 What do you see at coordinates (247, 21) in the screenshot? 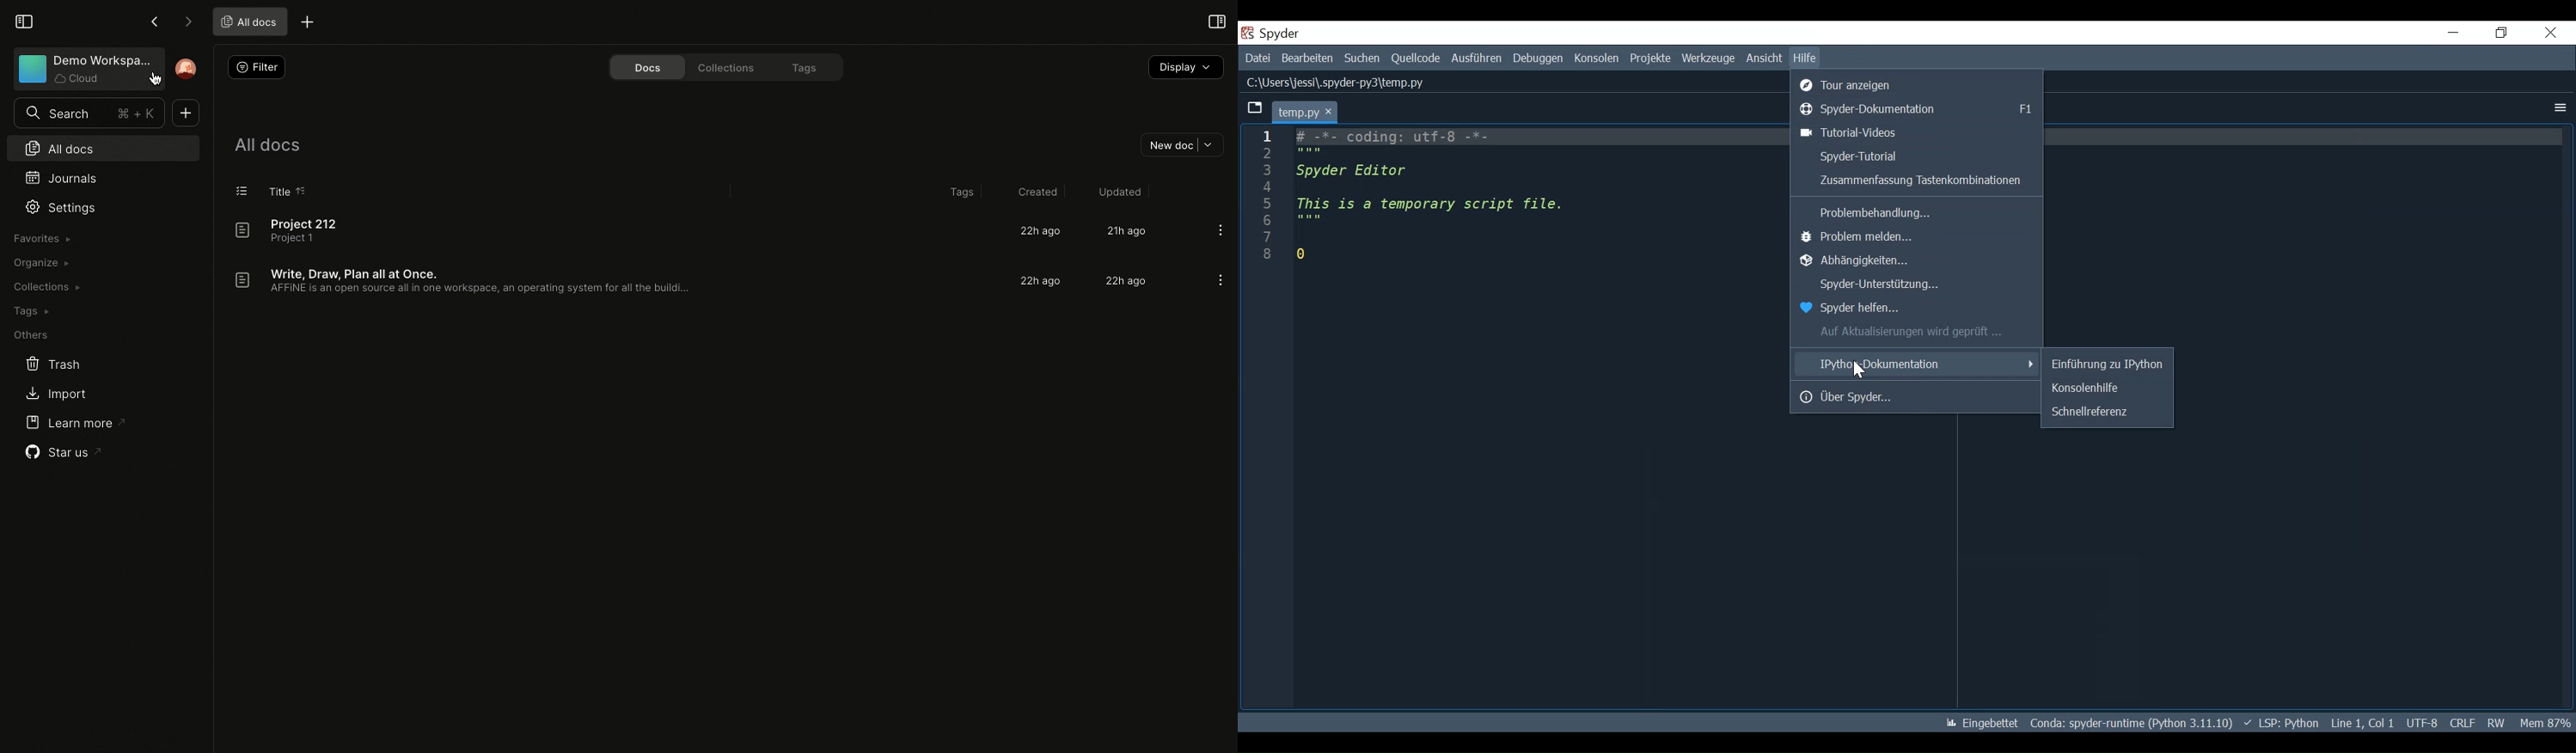
I see `All docs` at bounding box center [247, 21].